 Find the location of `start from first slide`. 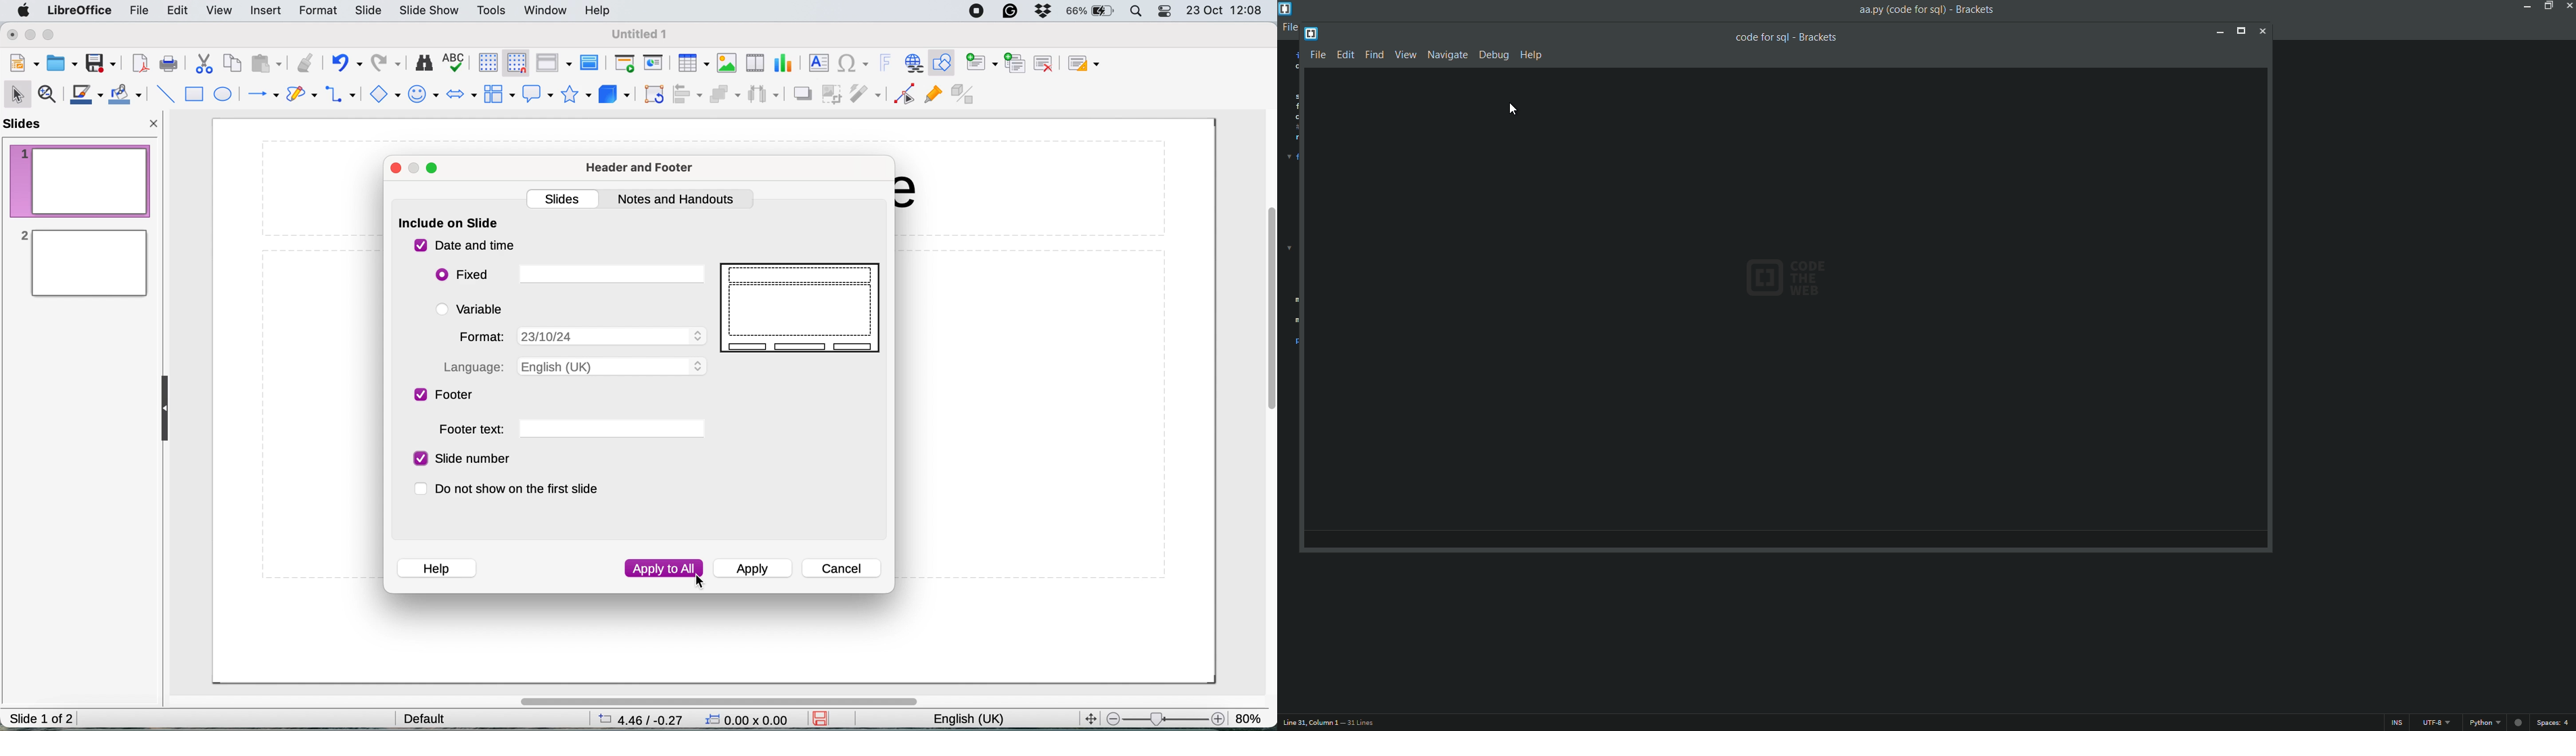

start from first slide is located at coordinates (625, 64).